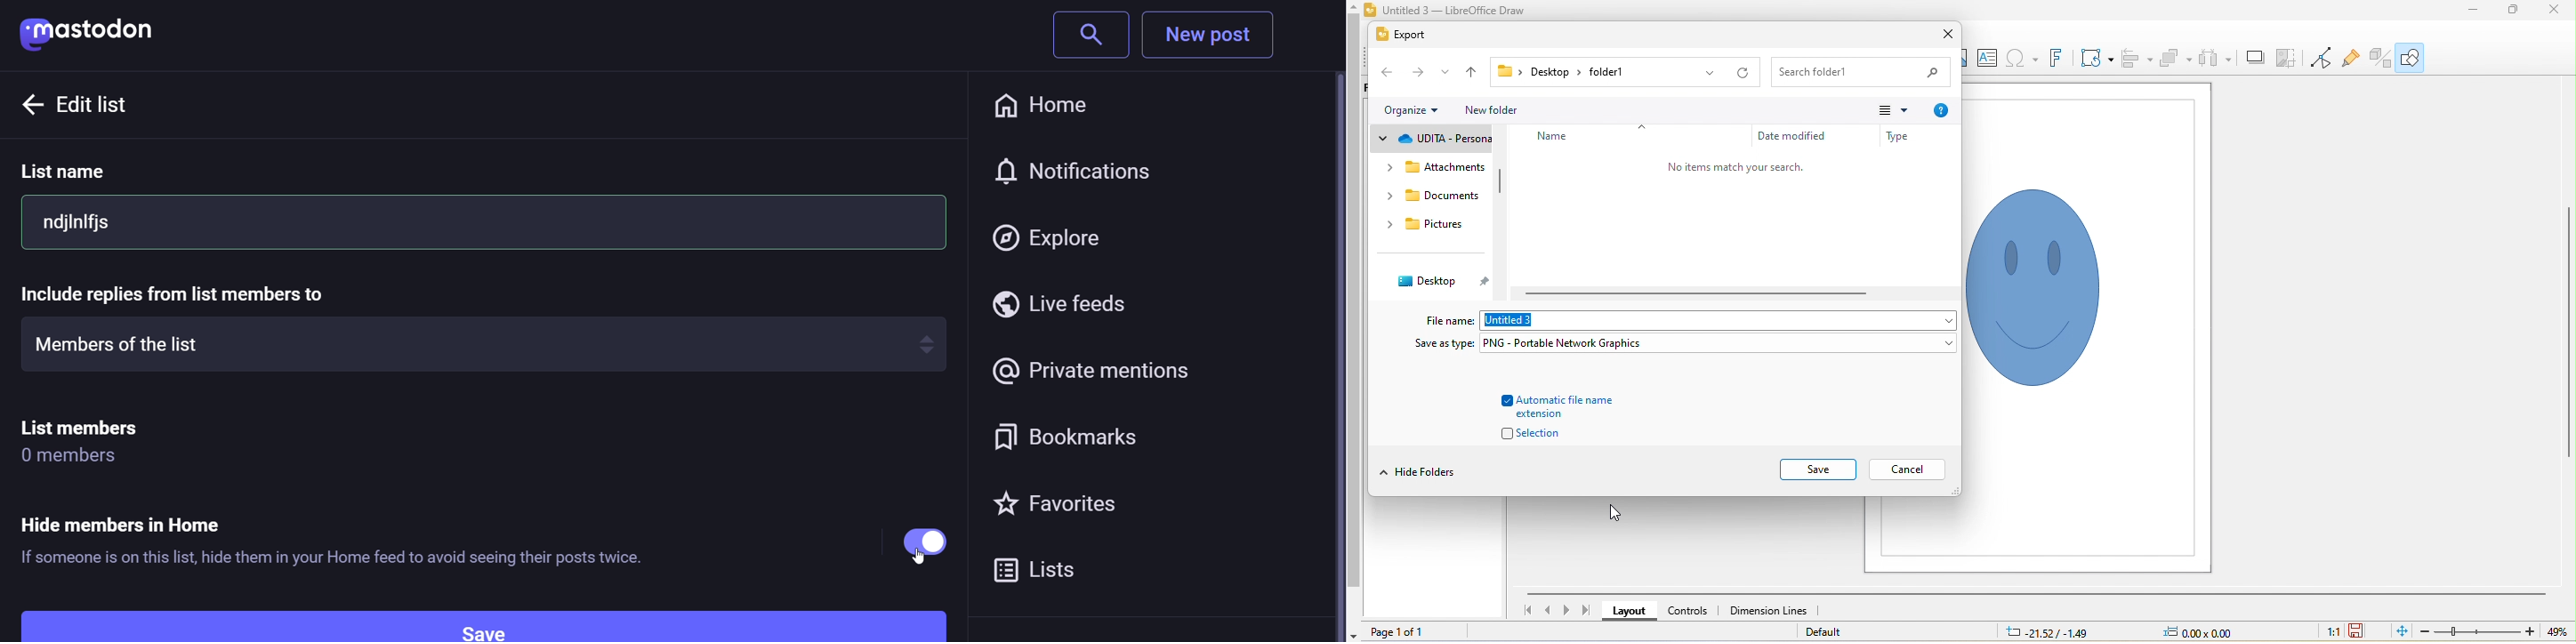  I want to click on cursor, so click(1617, 512).